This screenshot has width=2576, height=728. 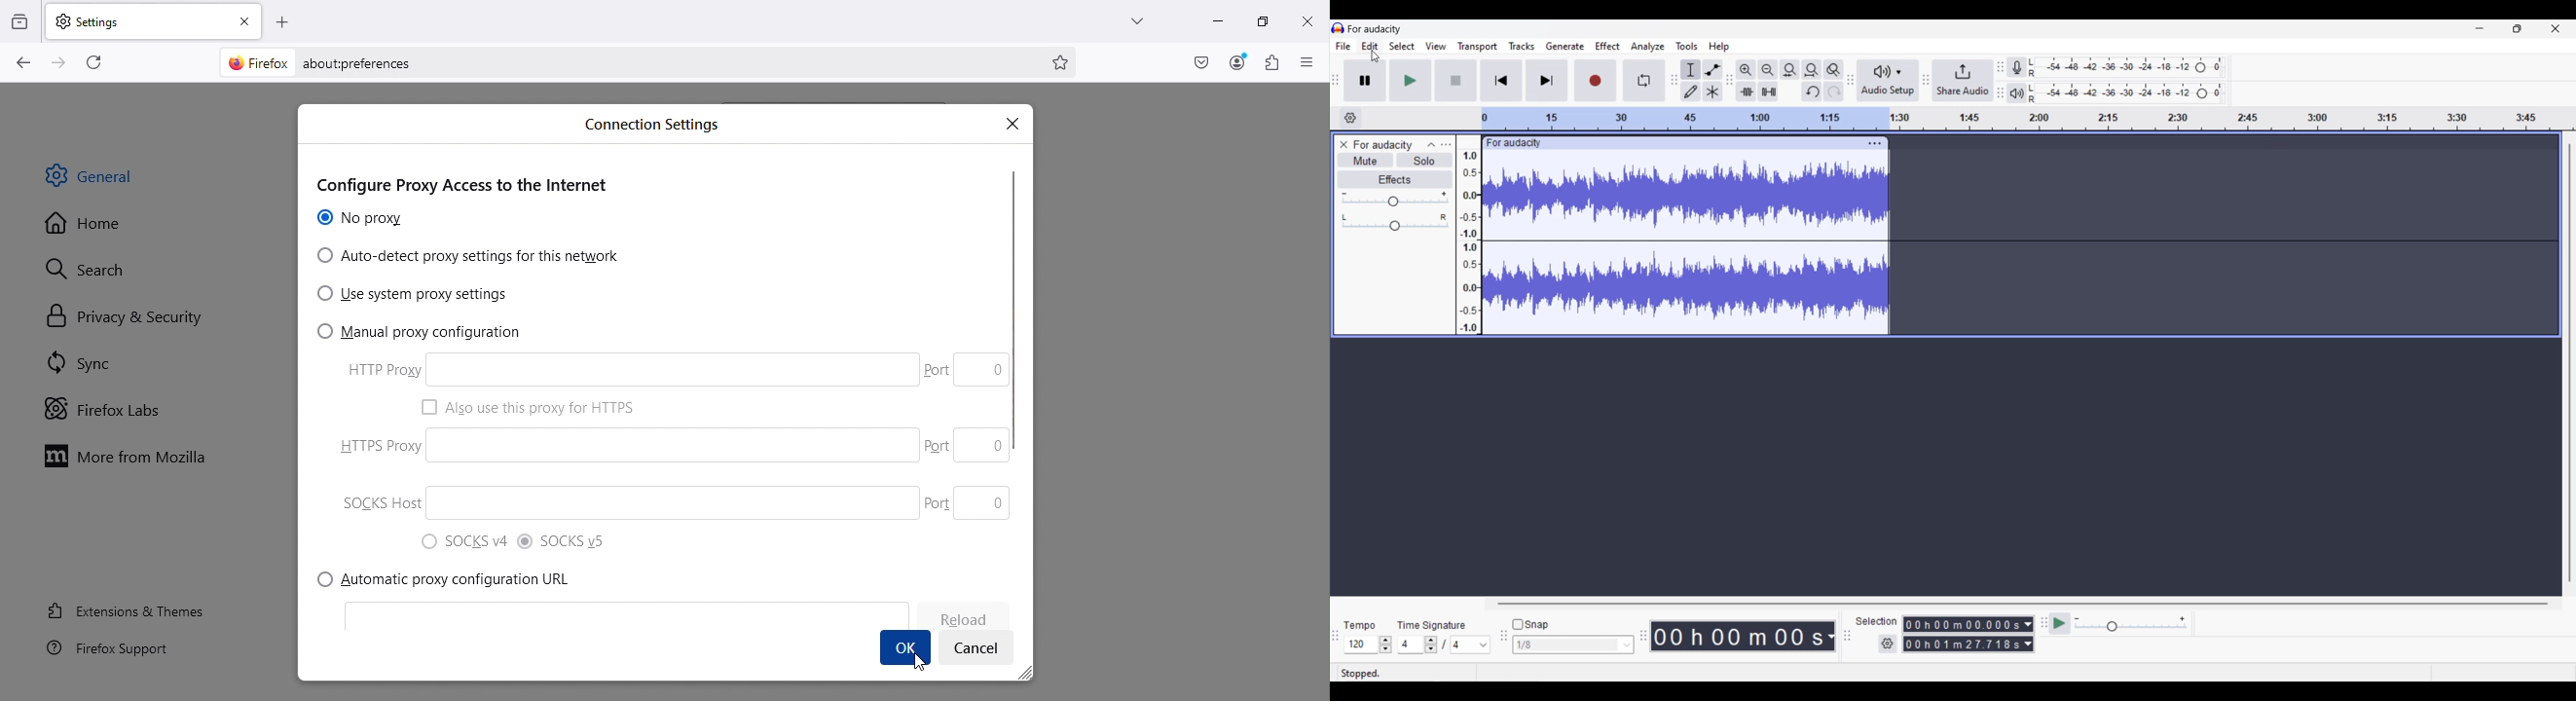 I want to click on List all tabs, so click(x=1127, y=18).